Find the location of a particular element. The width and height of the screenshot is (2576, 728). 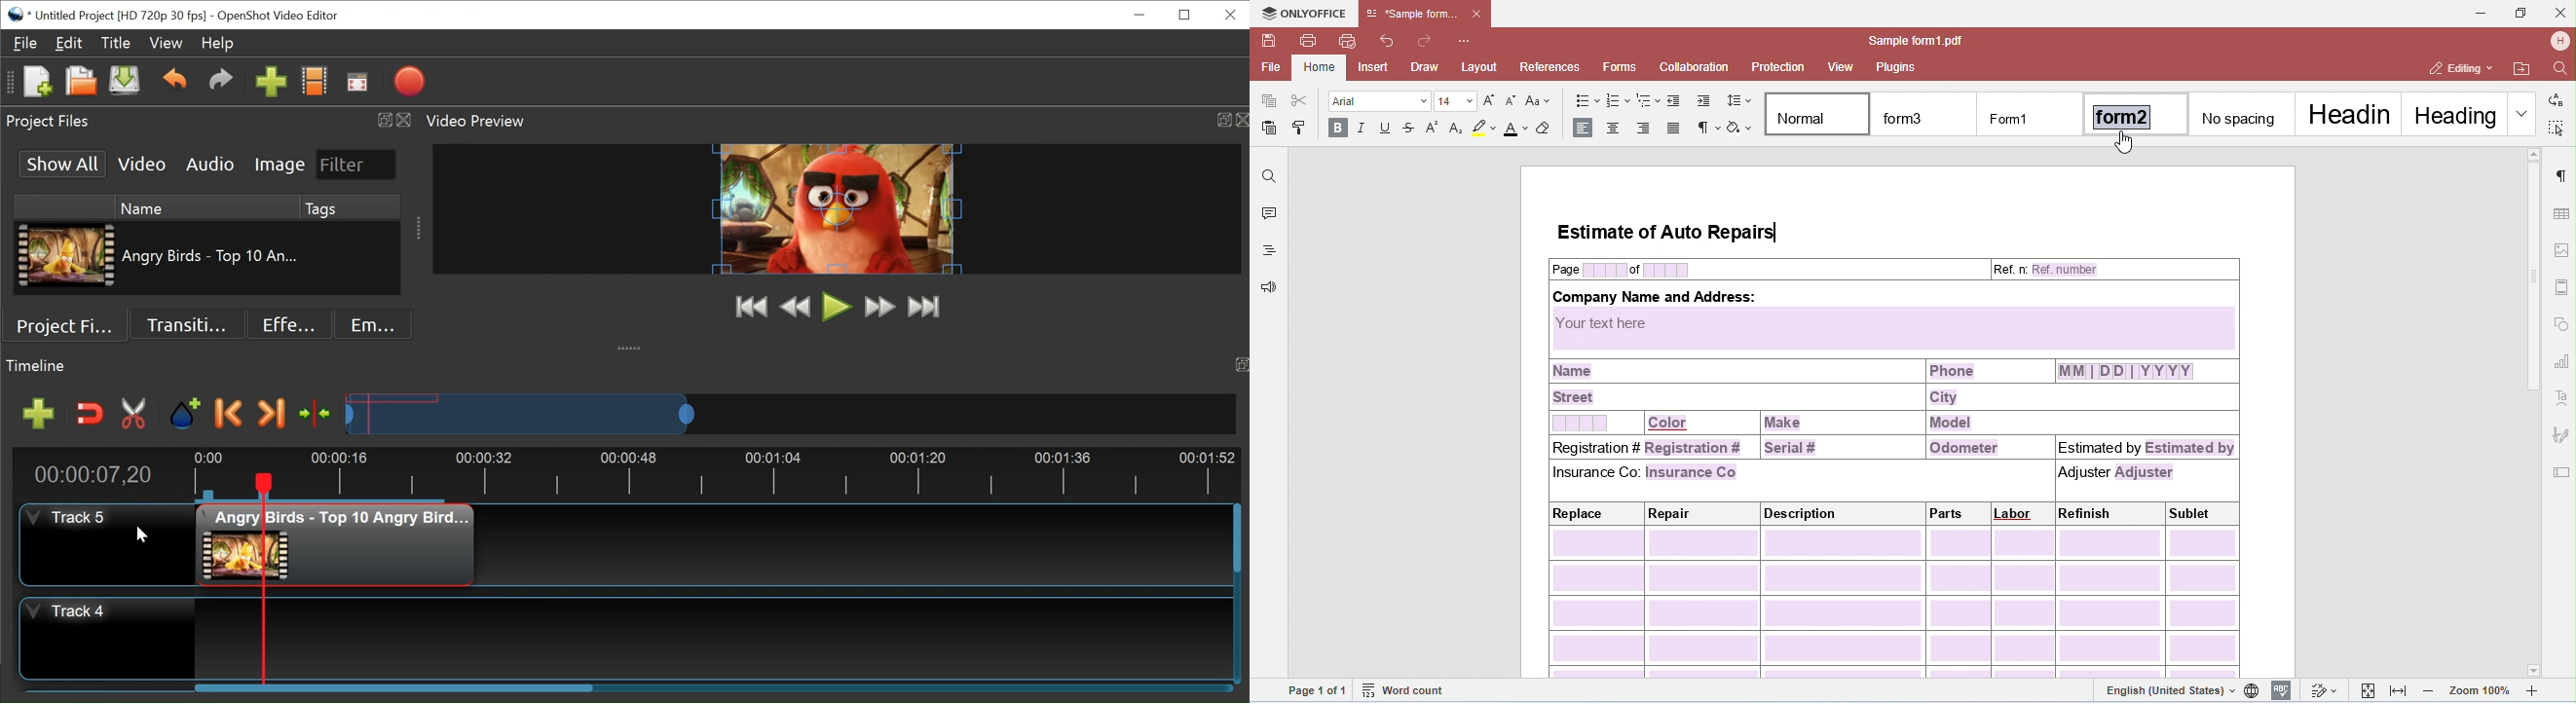

Transition is located at coordinates (184, 326).